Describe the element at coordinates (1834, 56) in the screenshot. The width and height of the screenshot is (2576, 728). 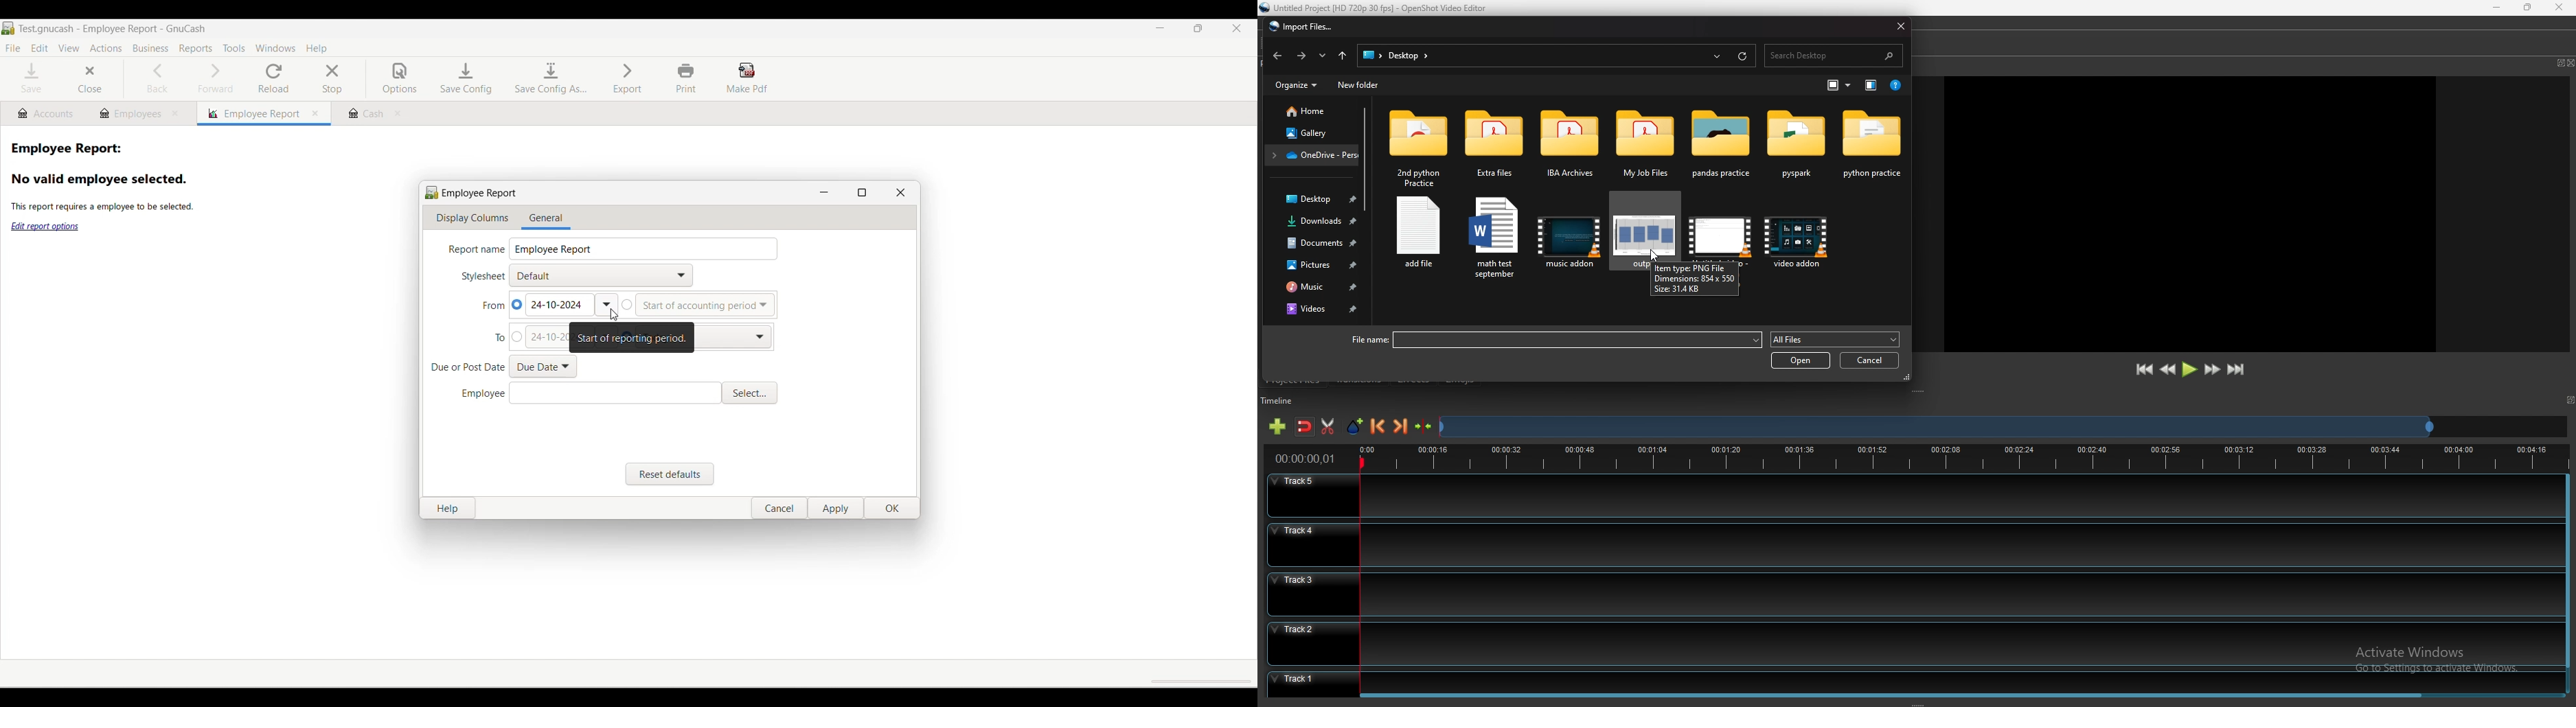
I see `search desktop` at that location.